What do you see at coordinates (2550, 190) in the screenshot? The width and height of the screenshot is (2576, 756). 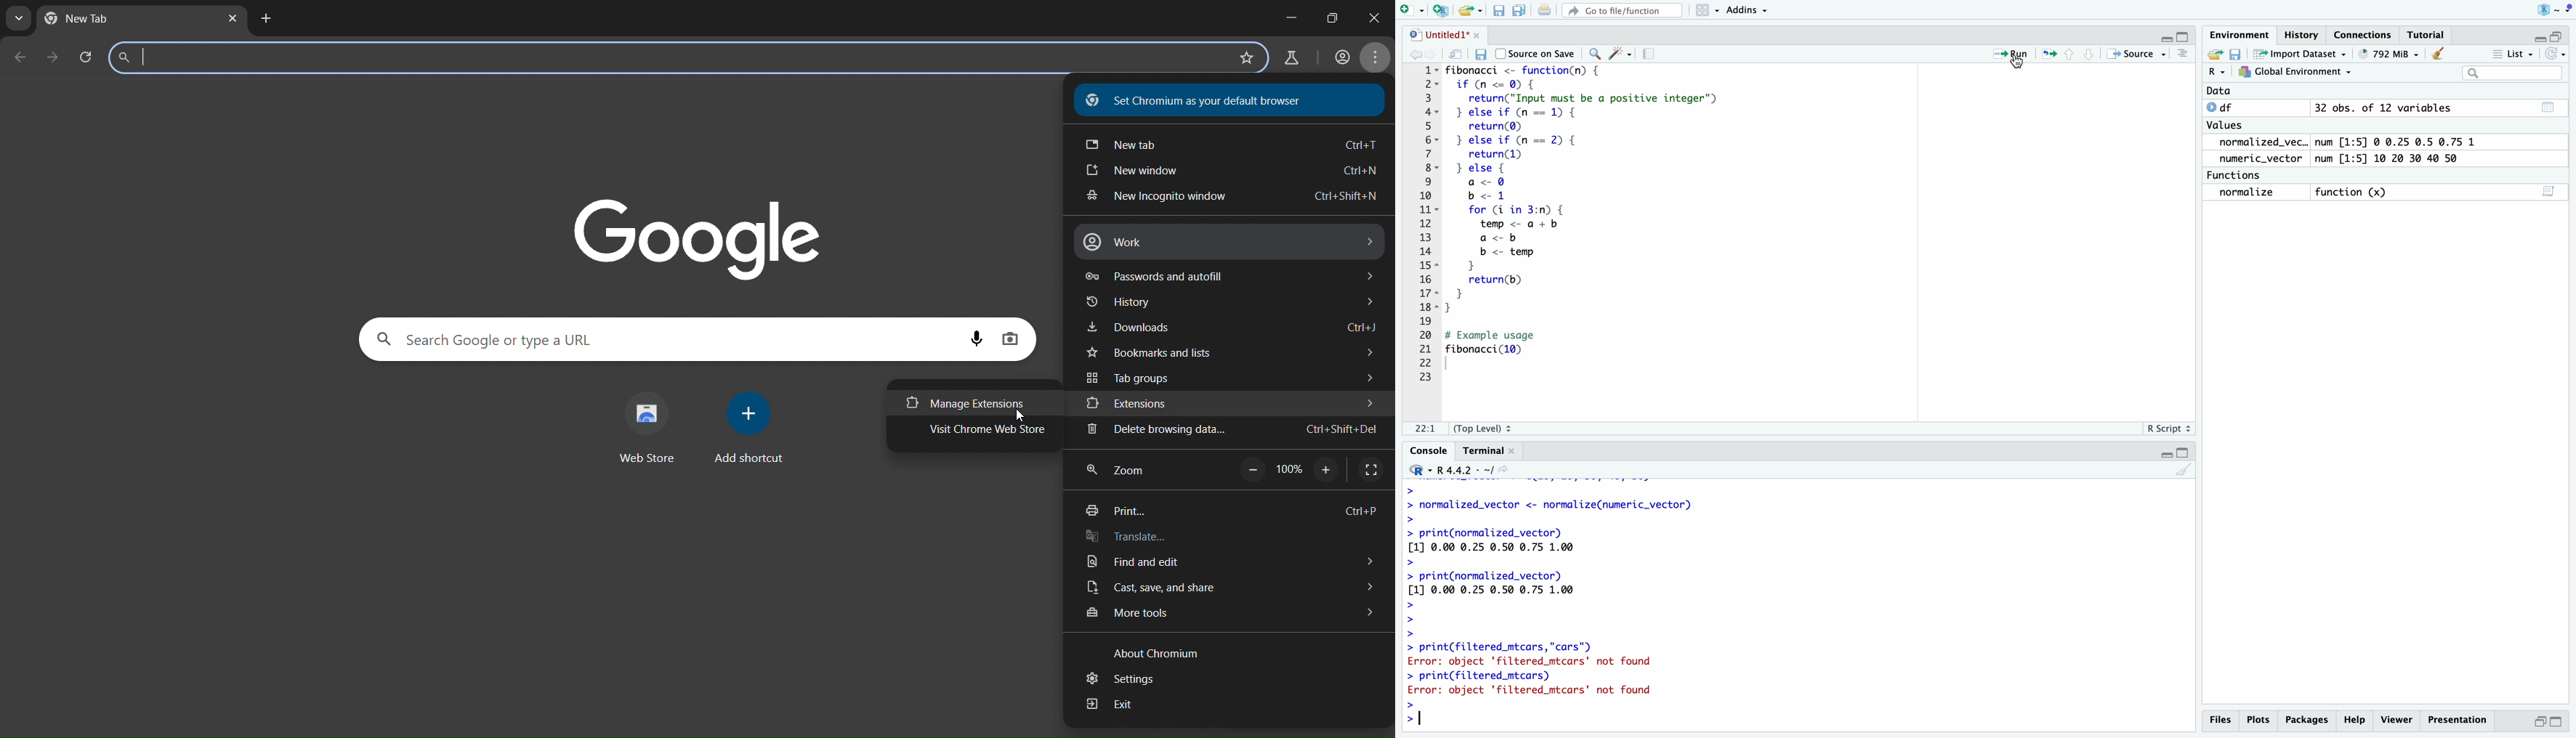 I see `script editor` at bounding box center [2550, 190].